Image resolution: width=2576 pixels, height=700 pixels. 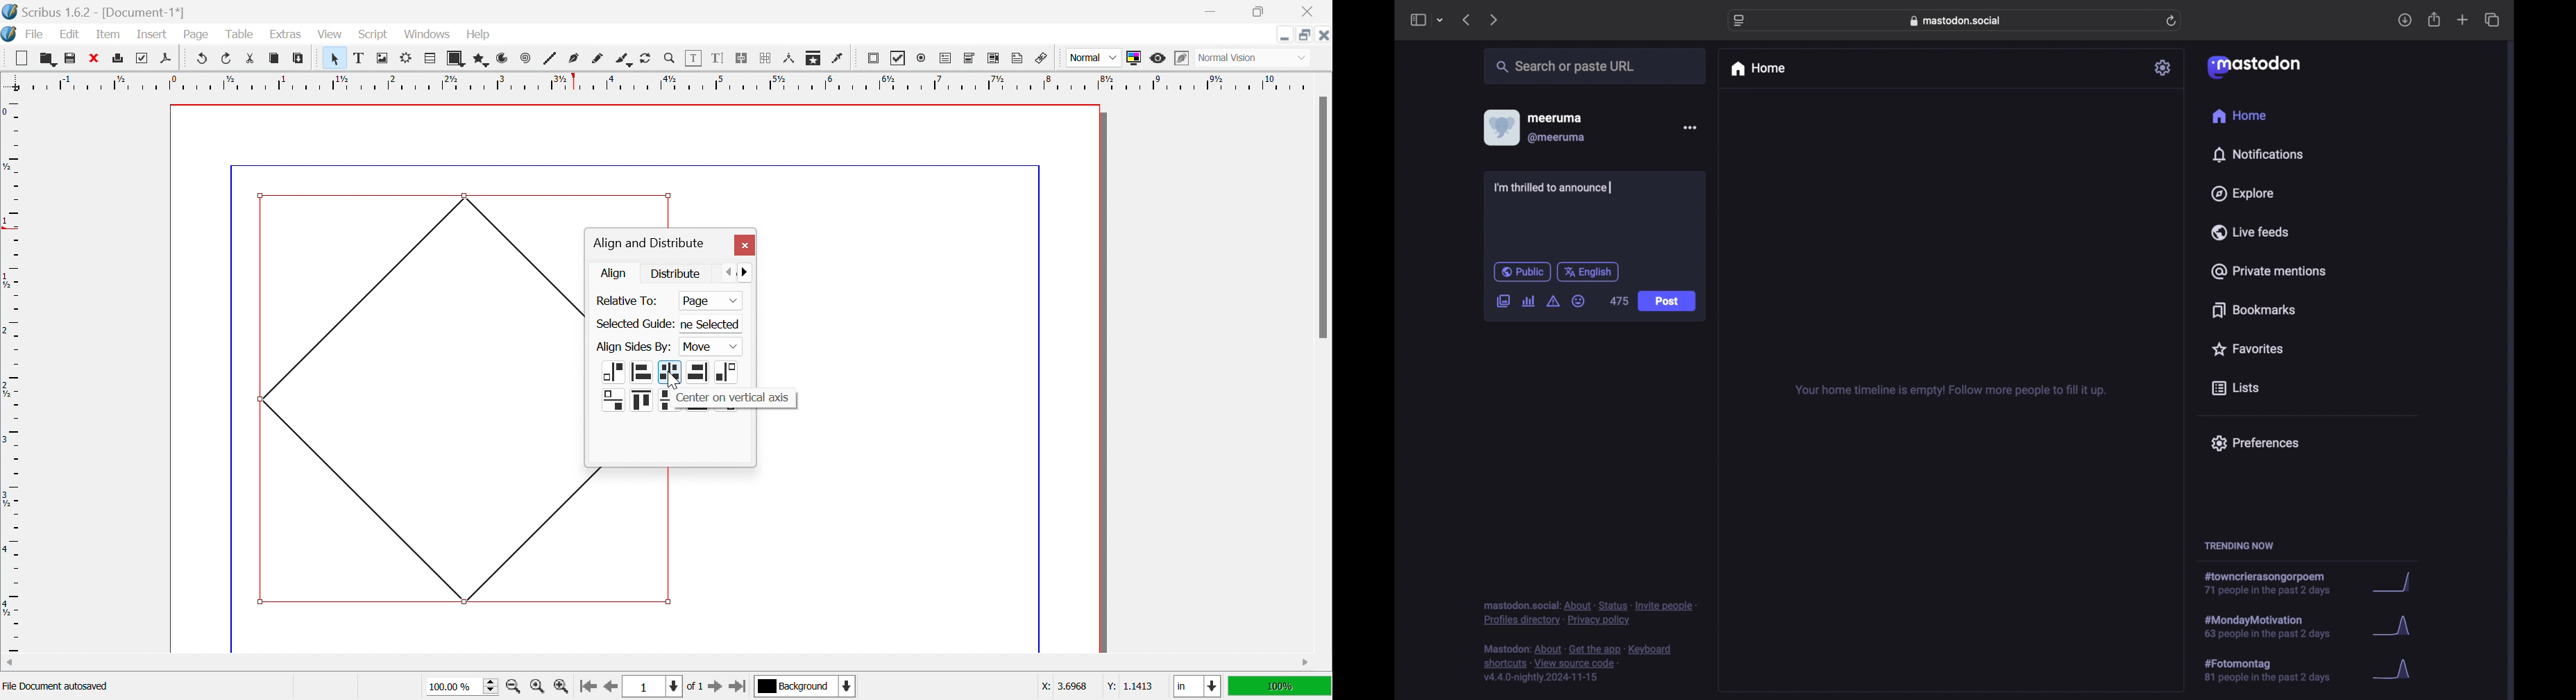 What do you see at coordinates (1558, 138) in the screenshot?
I see `@meeruma` at bounding box center [1558, 138].